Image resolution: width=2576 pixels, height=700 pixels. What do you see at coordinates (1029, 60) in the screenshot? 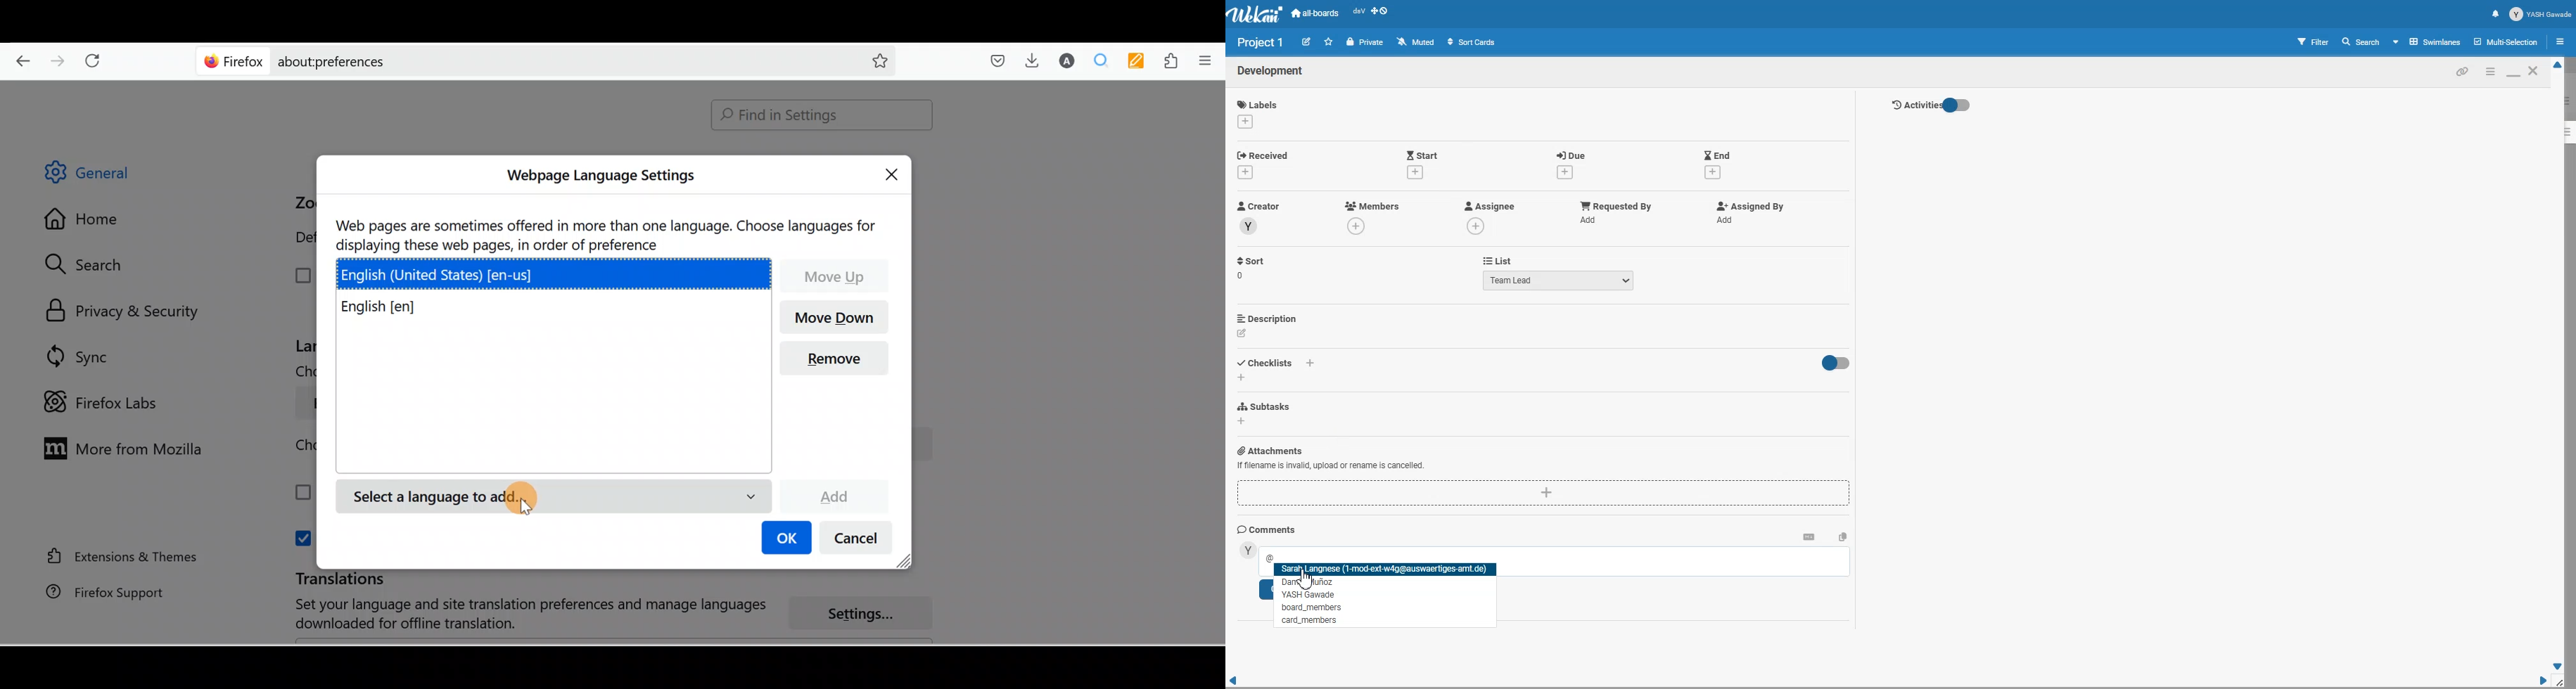
I see `Downloads` at bounding box center [1029, 60].